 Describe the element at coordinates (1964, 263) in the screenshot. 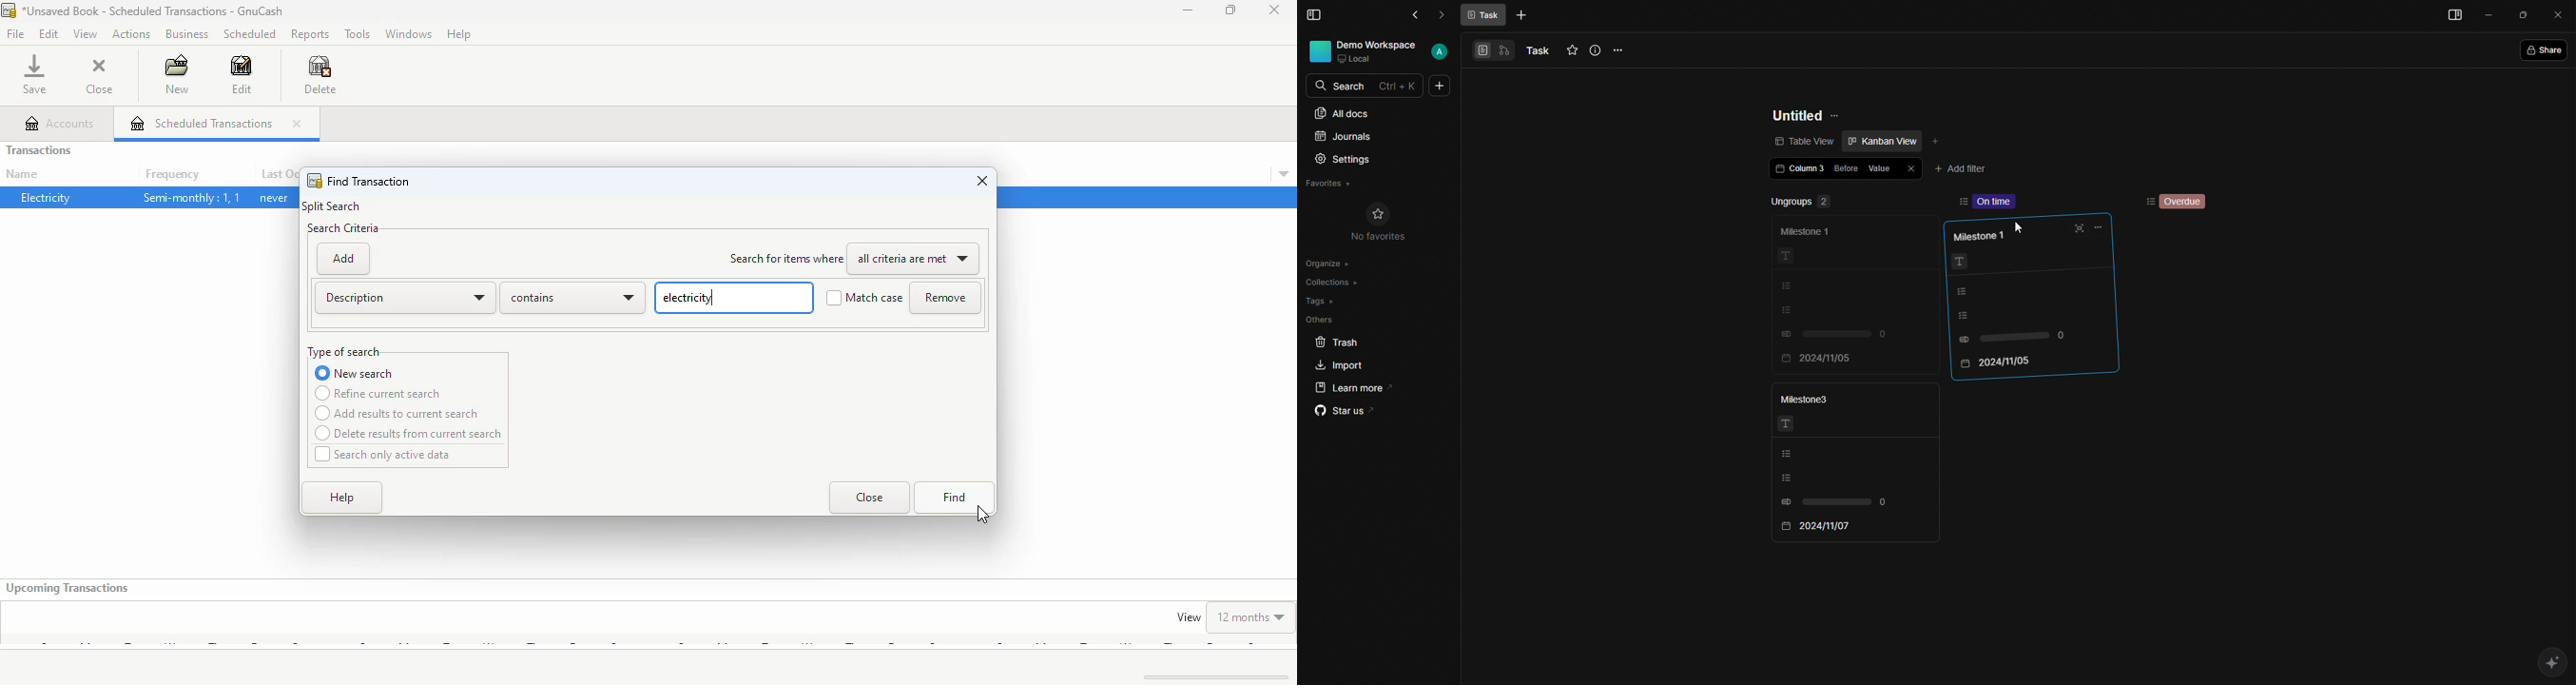

I see `Text` at that location.